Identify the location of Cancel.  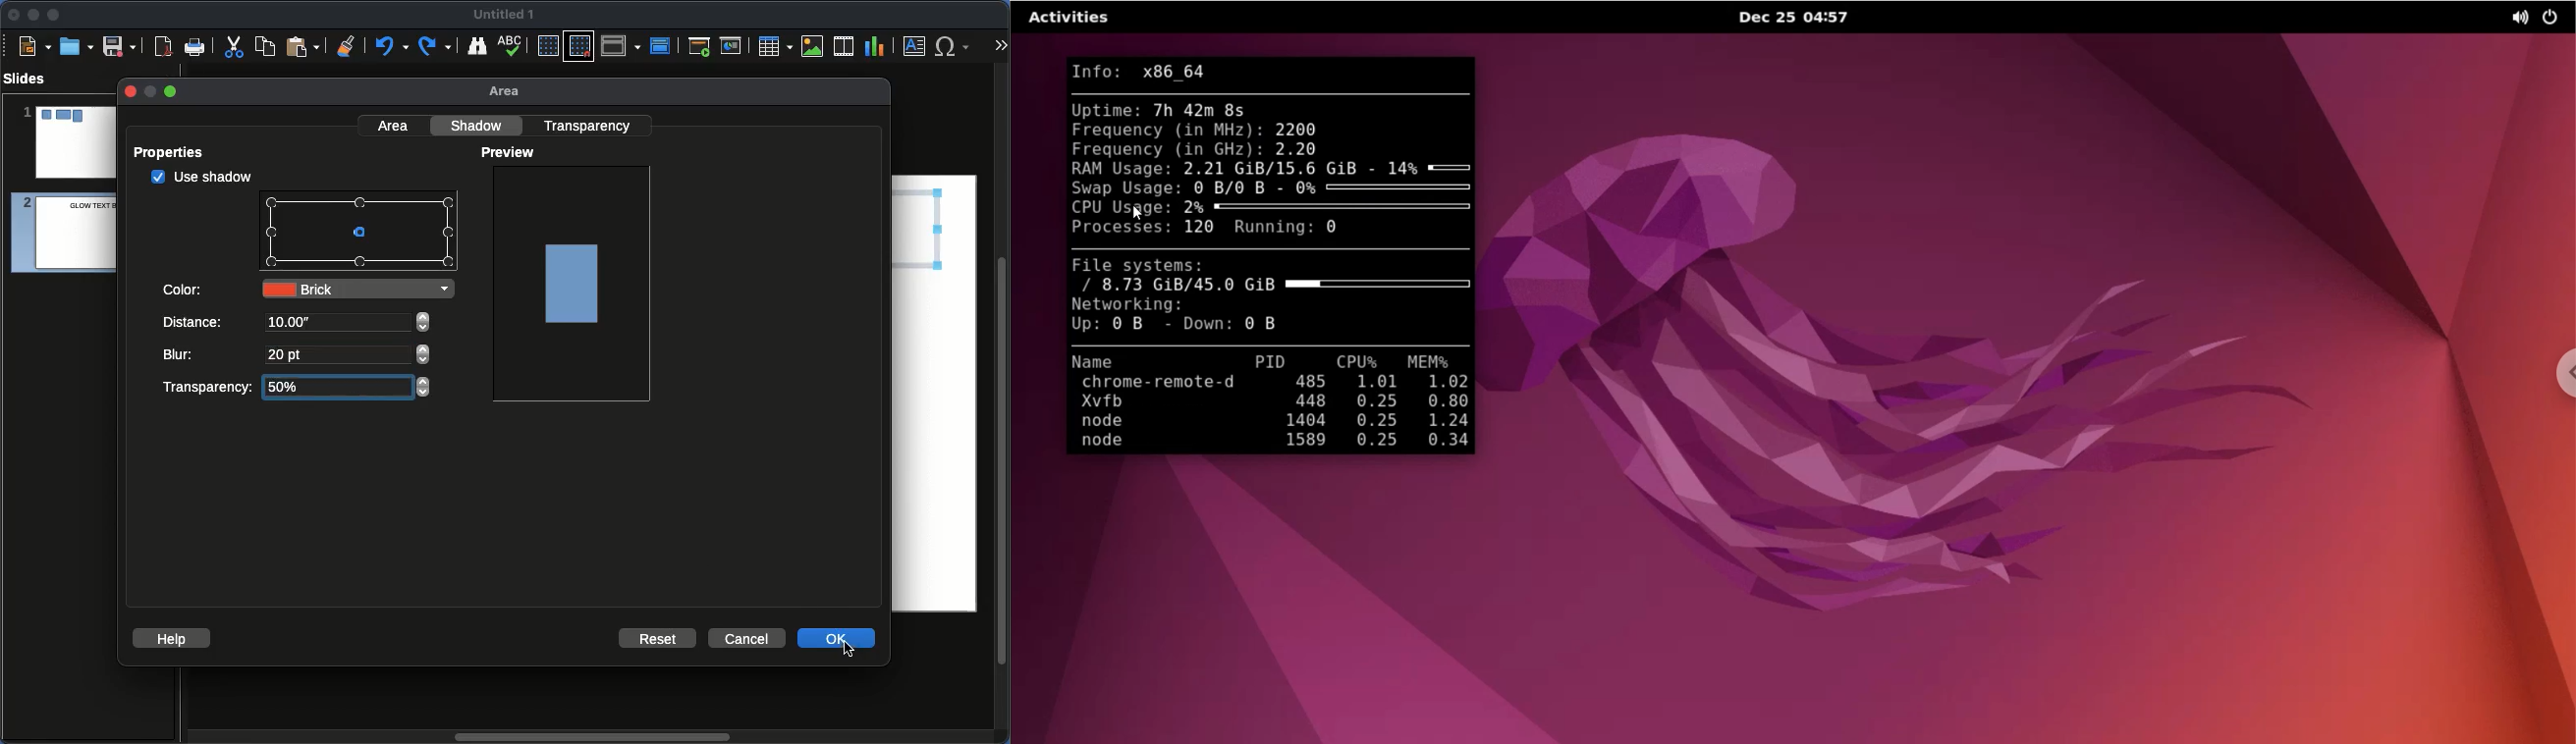
(745, 639).